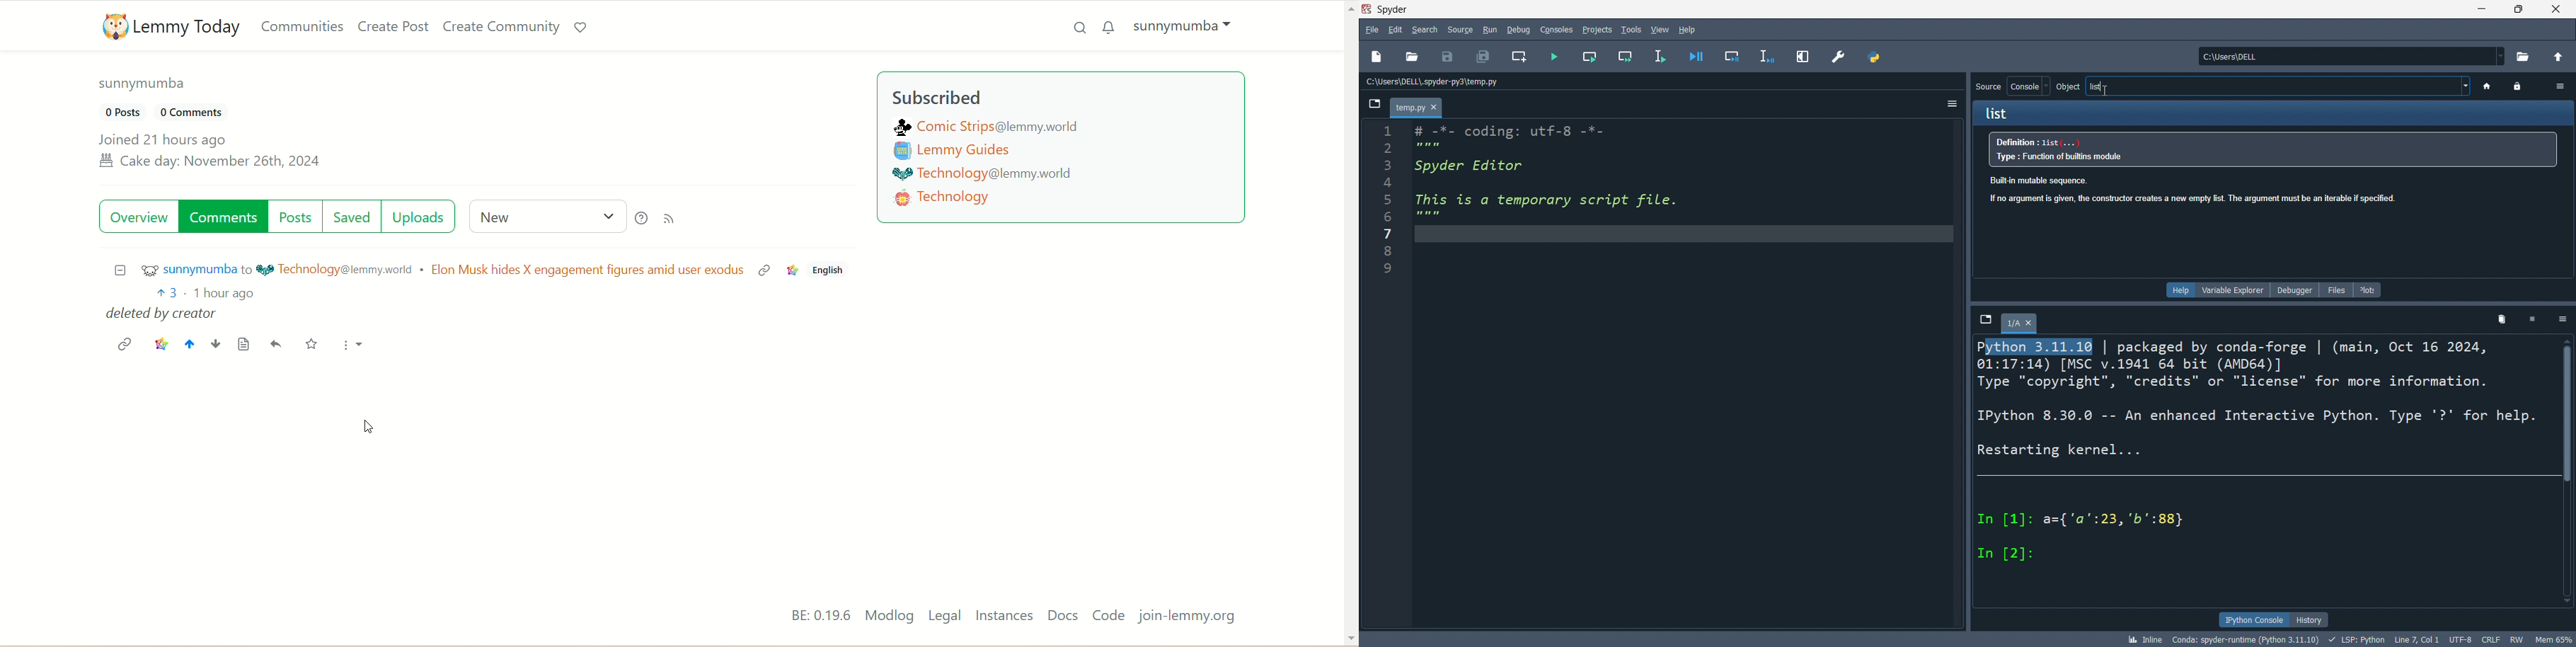 This screenshot has height=672, width=2576. Describe the element at coordinates (1188, 28) in the screenshot. I see `sunnymumba(account)` at that location.